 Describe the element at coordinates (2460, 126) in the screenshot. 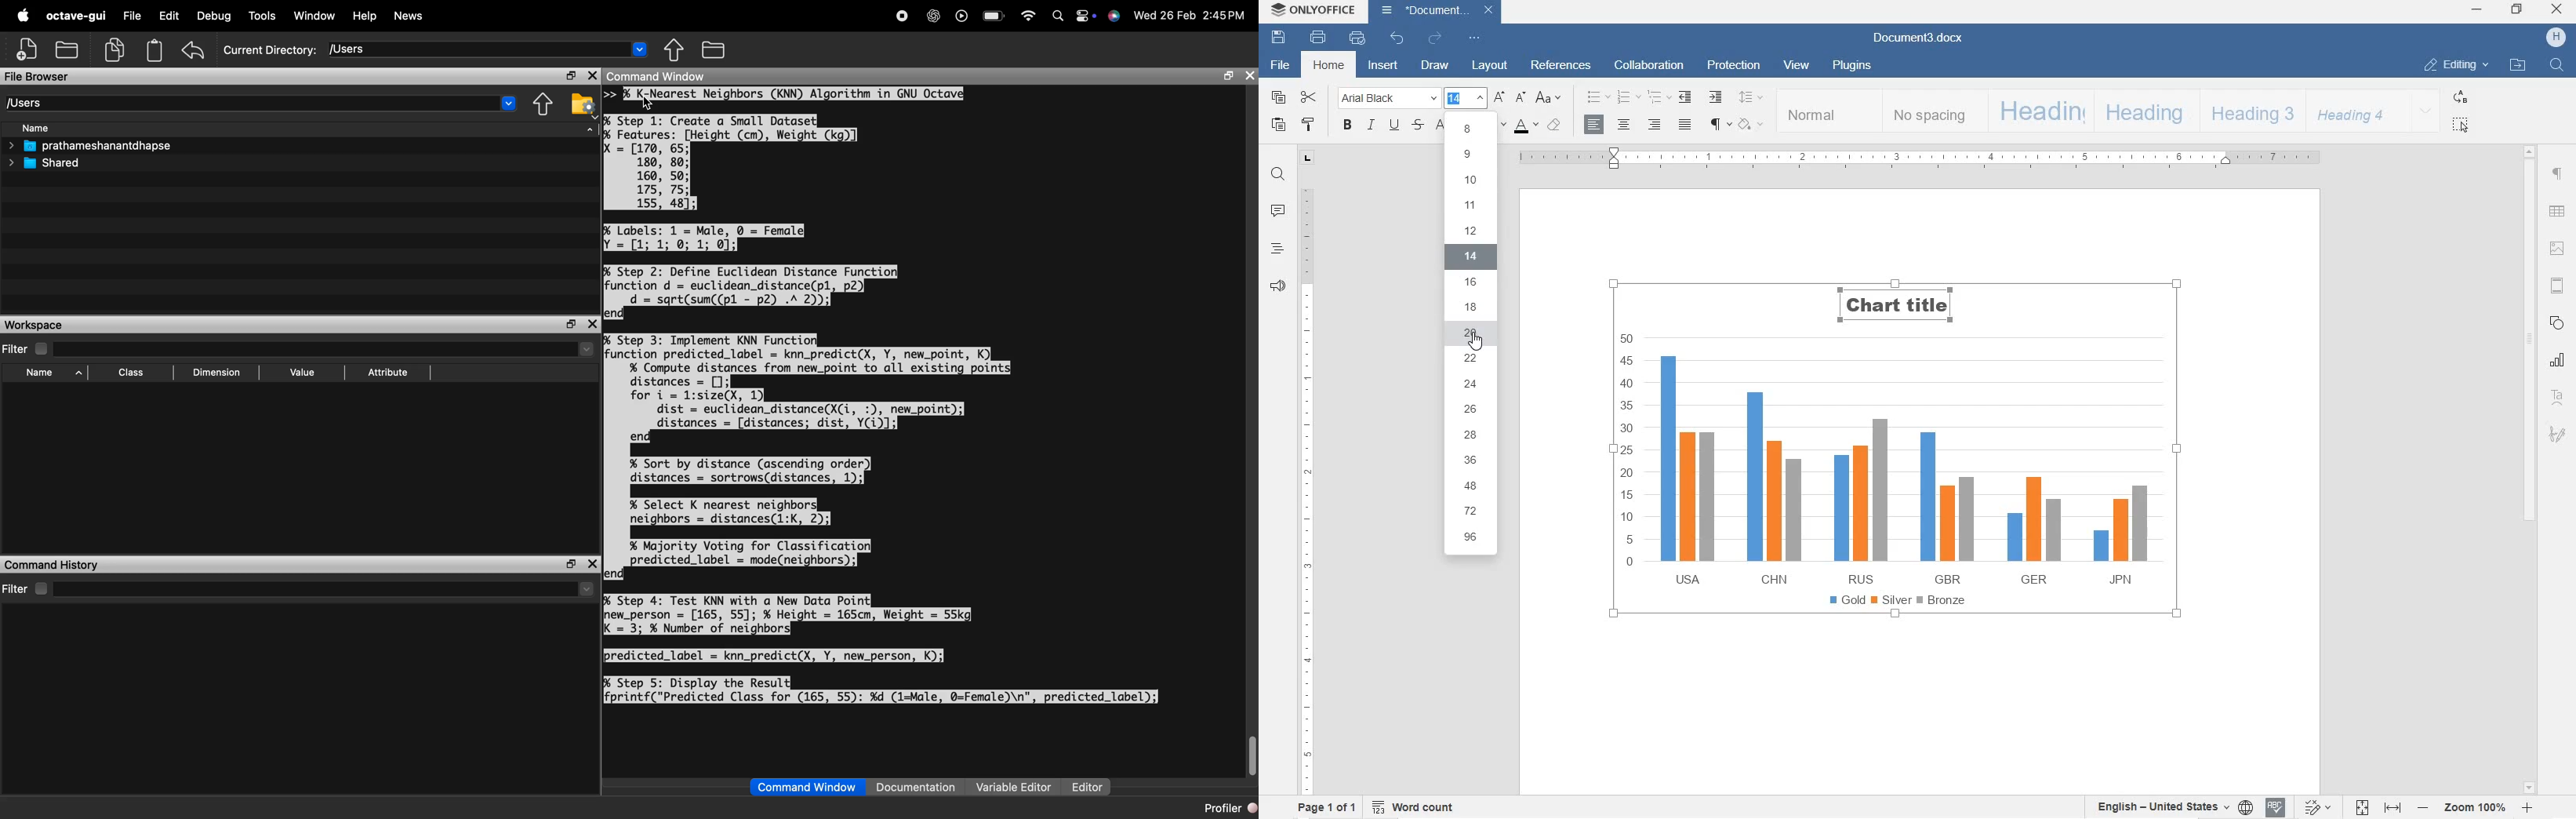

I see `SELECT ALL` at that location.